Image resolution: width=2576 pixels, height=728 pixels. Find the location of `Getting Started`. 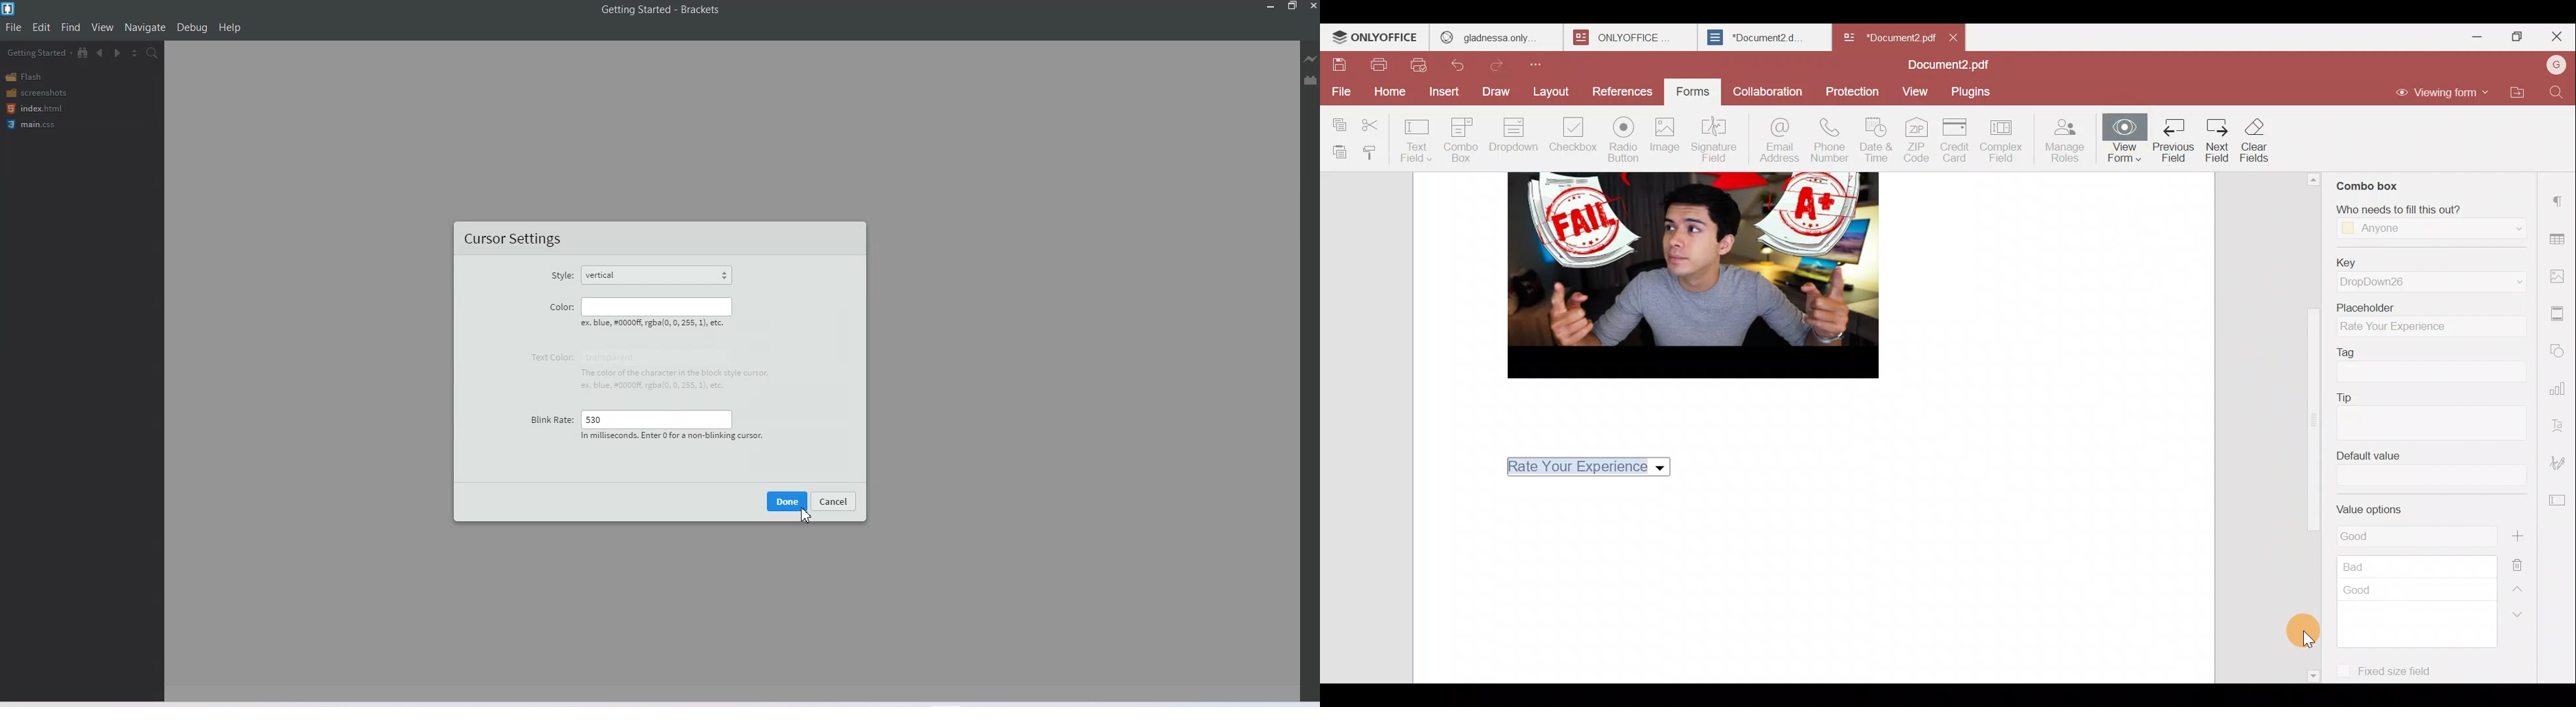

Getting Started is located at coordinates (39, 52).